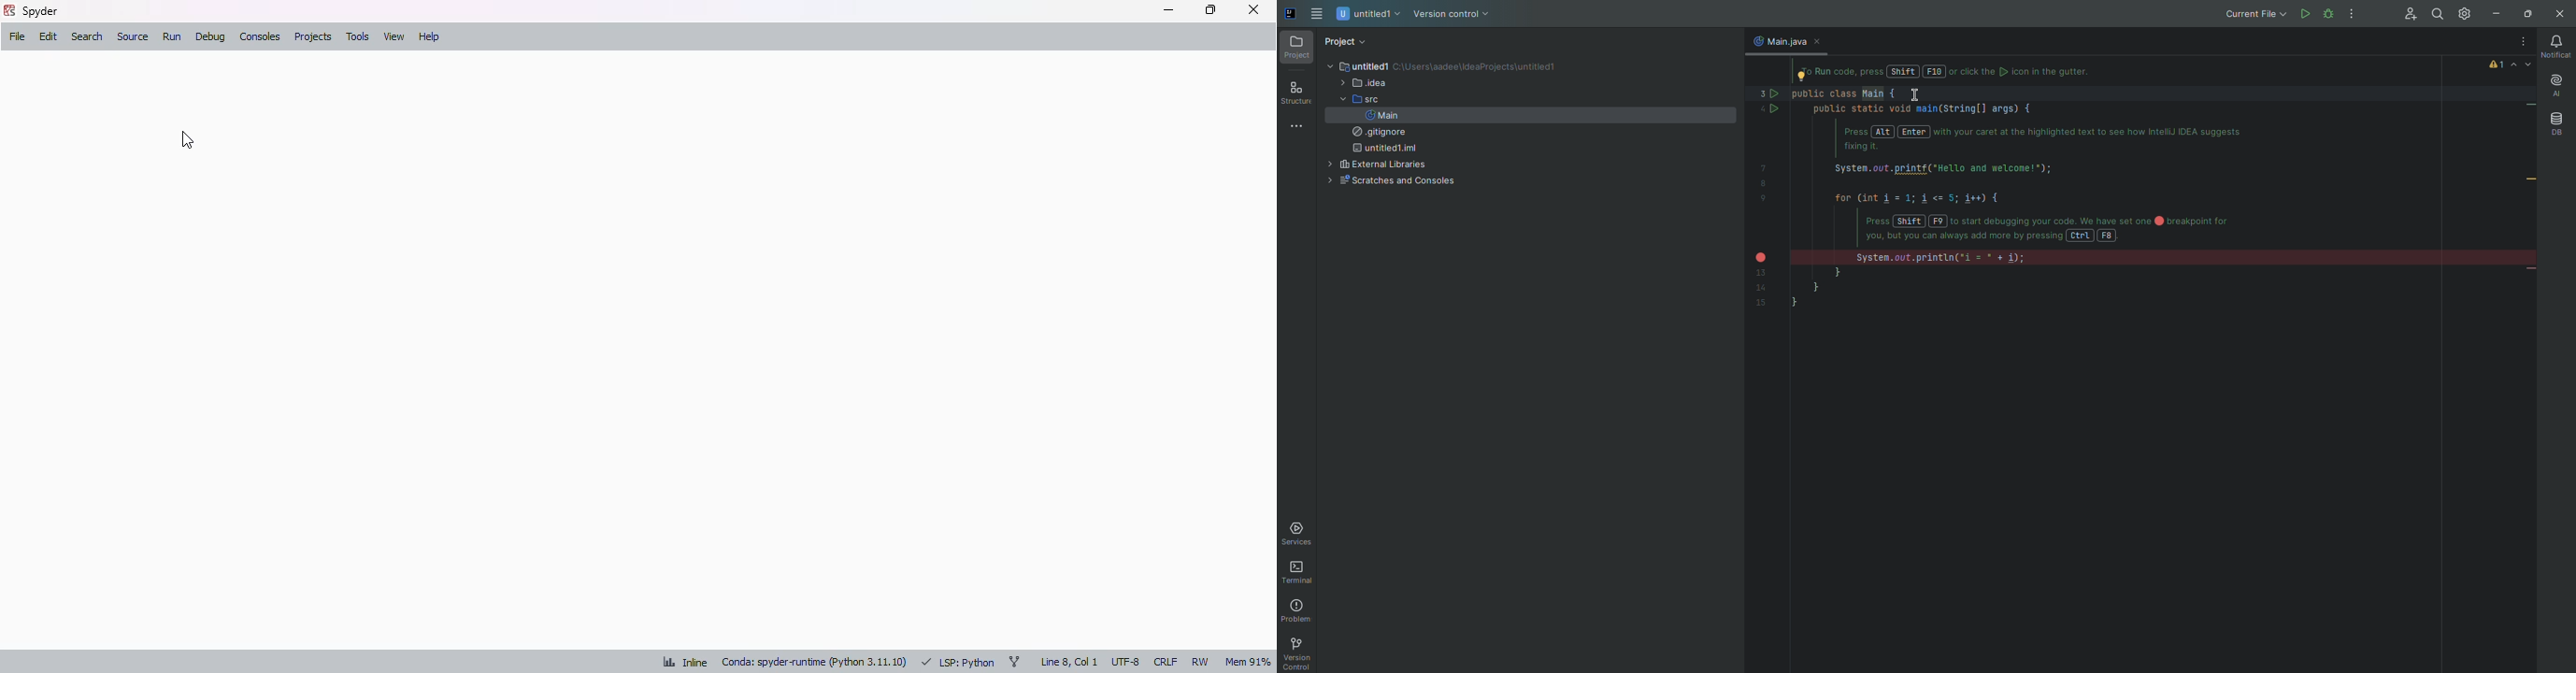  Describe the element at coordinates (1388, 181) in the screenshot. I see `Scratches and Consoles` at that location.